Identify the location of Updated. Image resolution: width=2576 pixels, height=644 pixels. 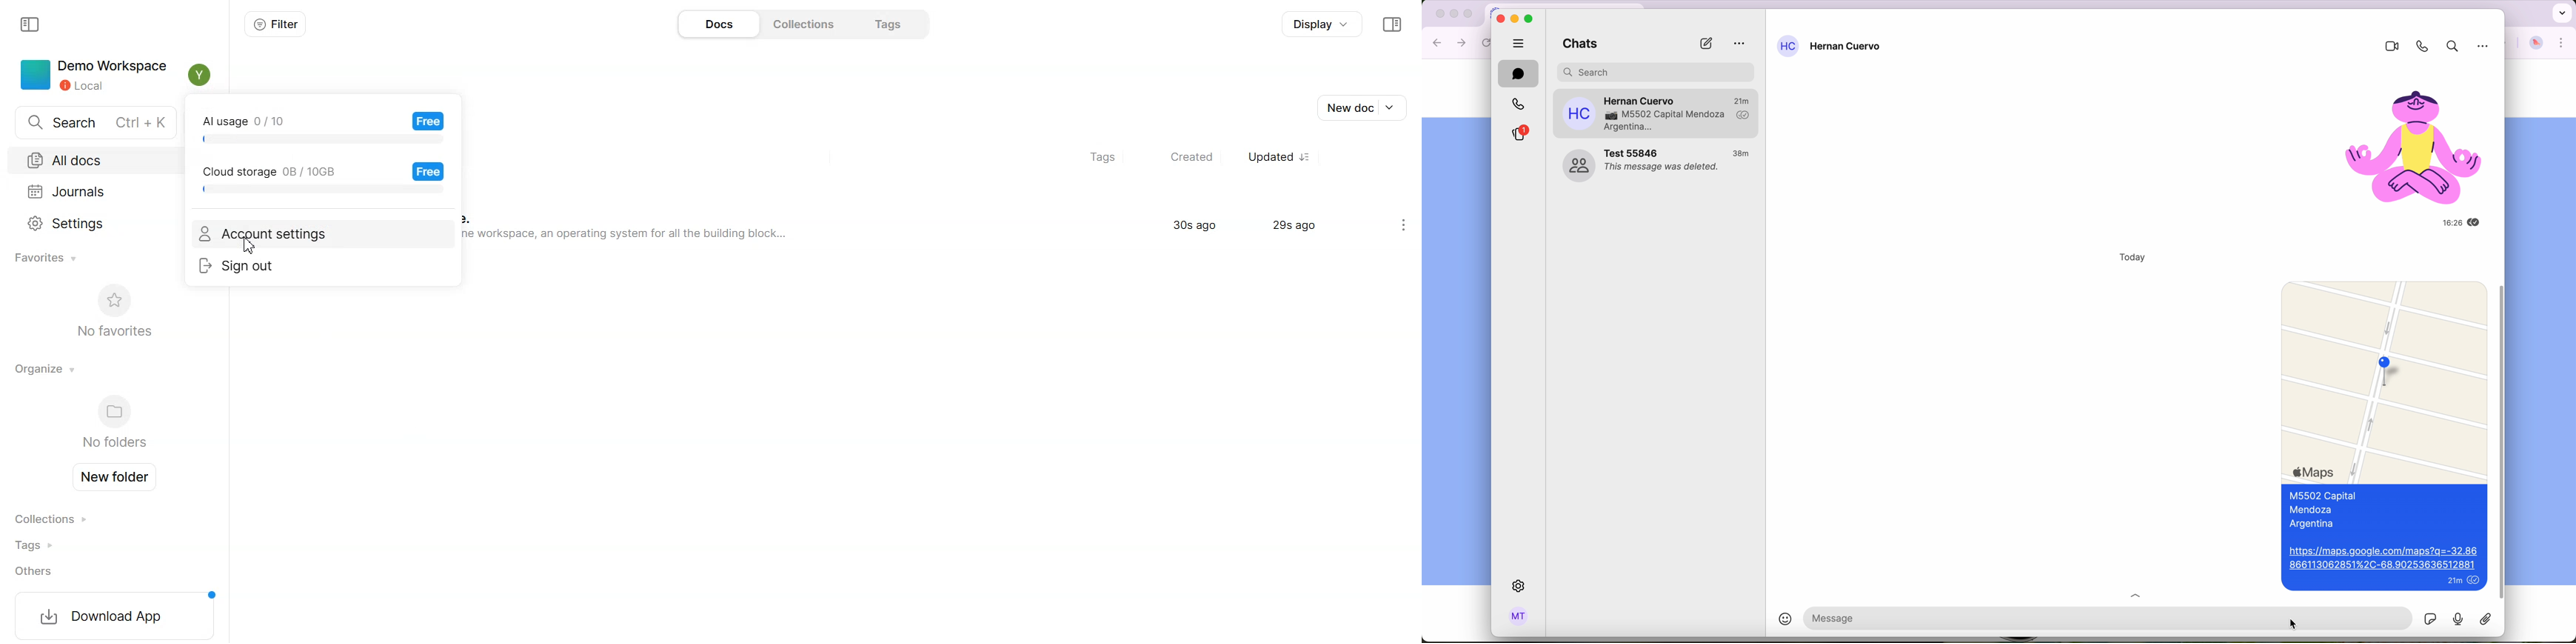
(1276, 157).